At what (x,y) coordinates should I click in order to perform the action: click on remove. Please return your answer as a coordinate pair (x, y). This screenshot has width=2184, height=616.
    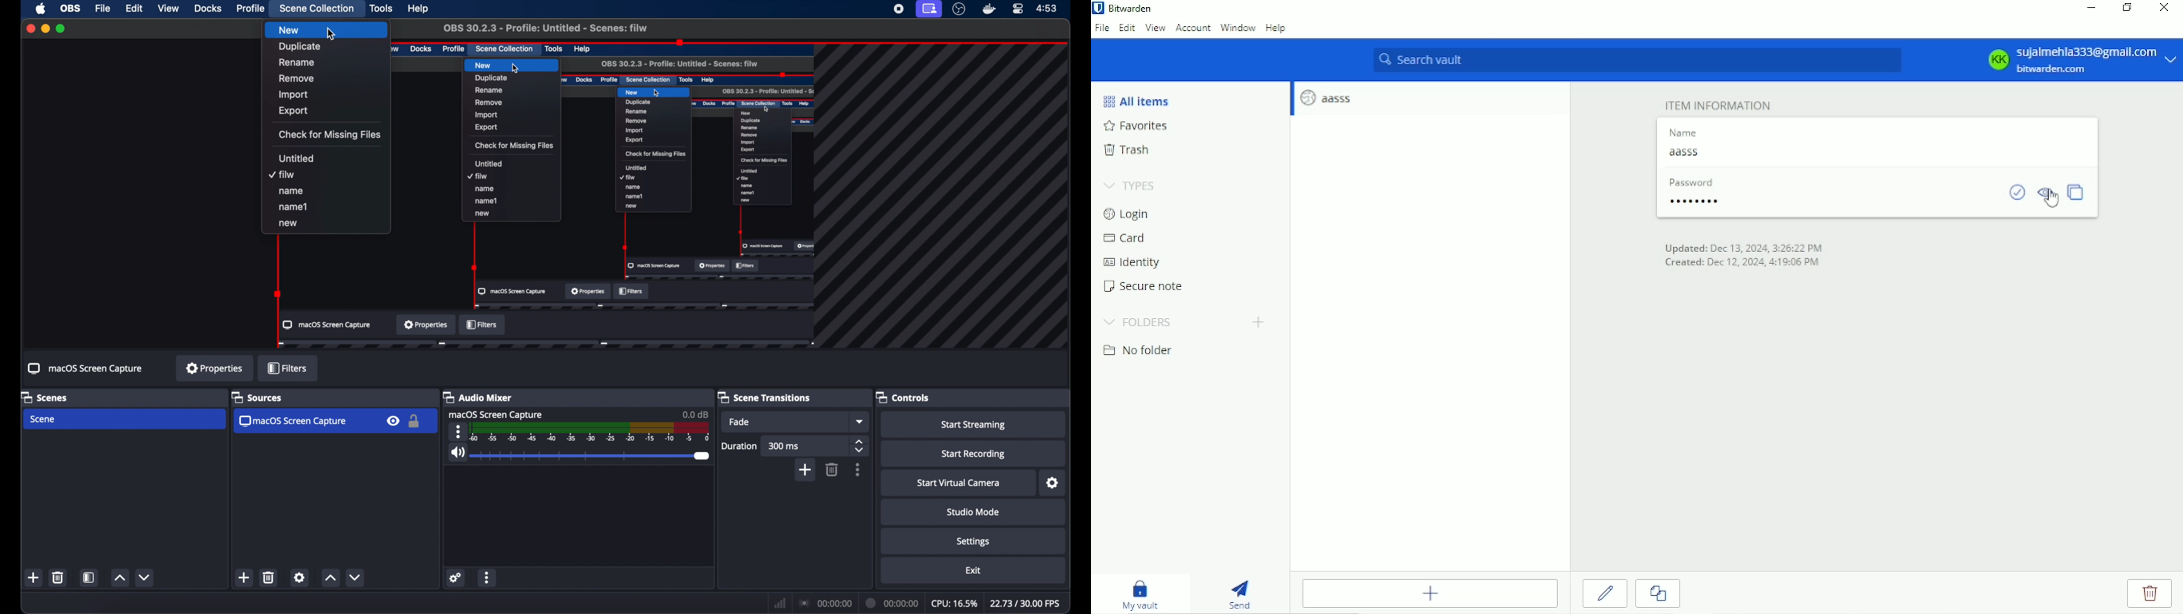
    Looking at the image, I should click on (298, 78).